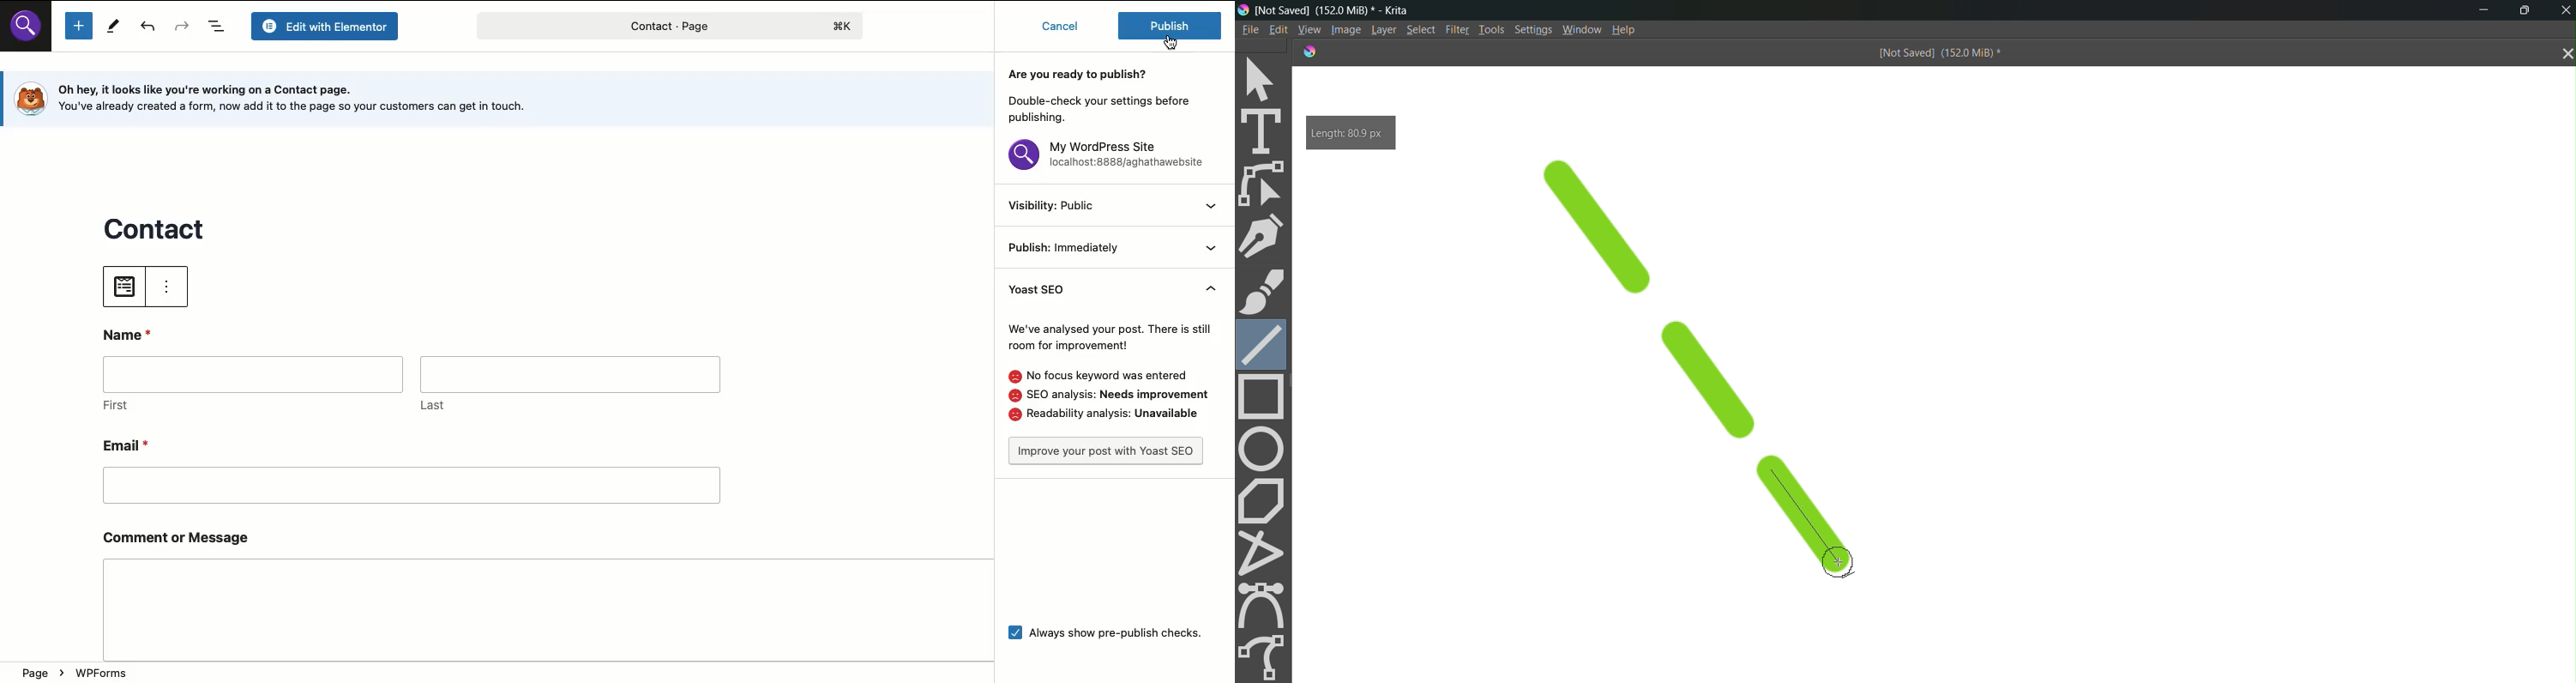  What do you see at coordinates (157, 226) in the screenshot?
I see `contact` at bounding box center [157, 226].